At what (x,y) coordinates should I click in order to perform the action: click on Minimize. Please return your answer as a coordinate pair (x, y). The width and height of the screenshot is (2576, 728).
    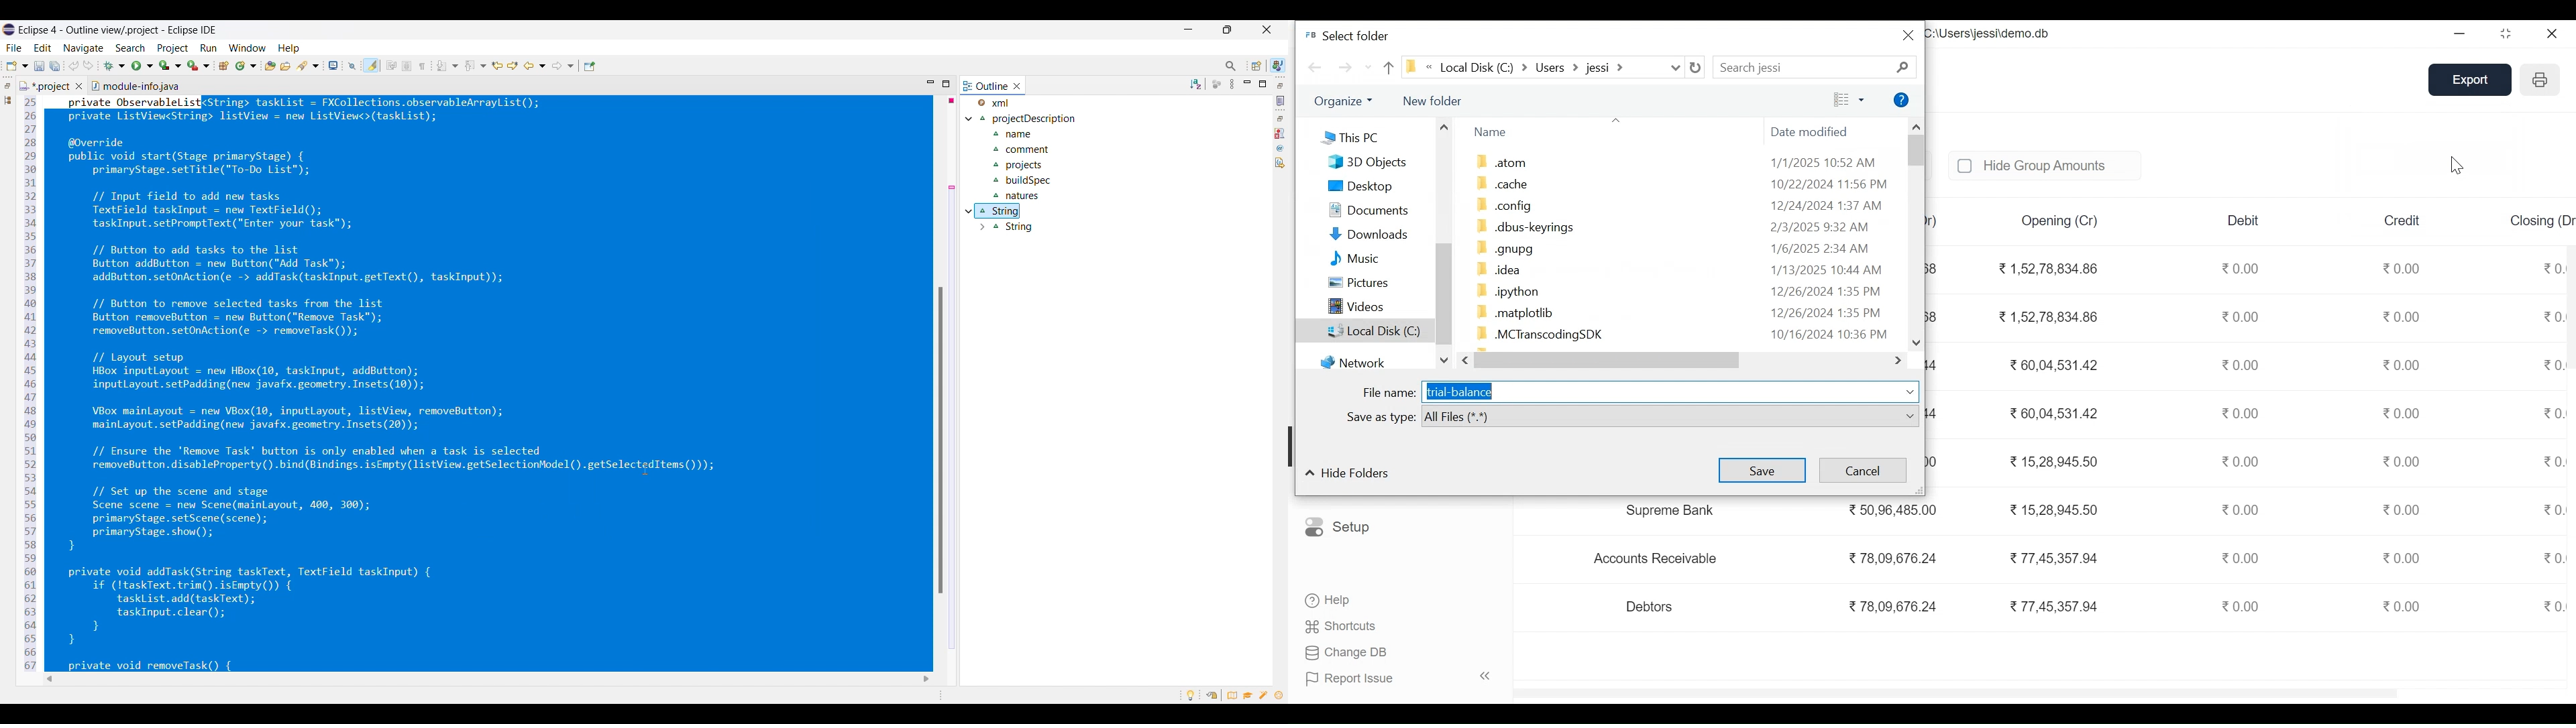
    Looking at the image, I should click on (2461, 34).